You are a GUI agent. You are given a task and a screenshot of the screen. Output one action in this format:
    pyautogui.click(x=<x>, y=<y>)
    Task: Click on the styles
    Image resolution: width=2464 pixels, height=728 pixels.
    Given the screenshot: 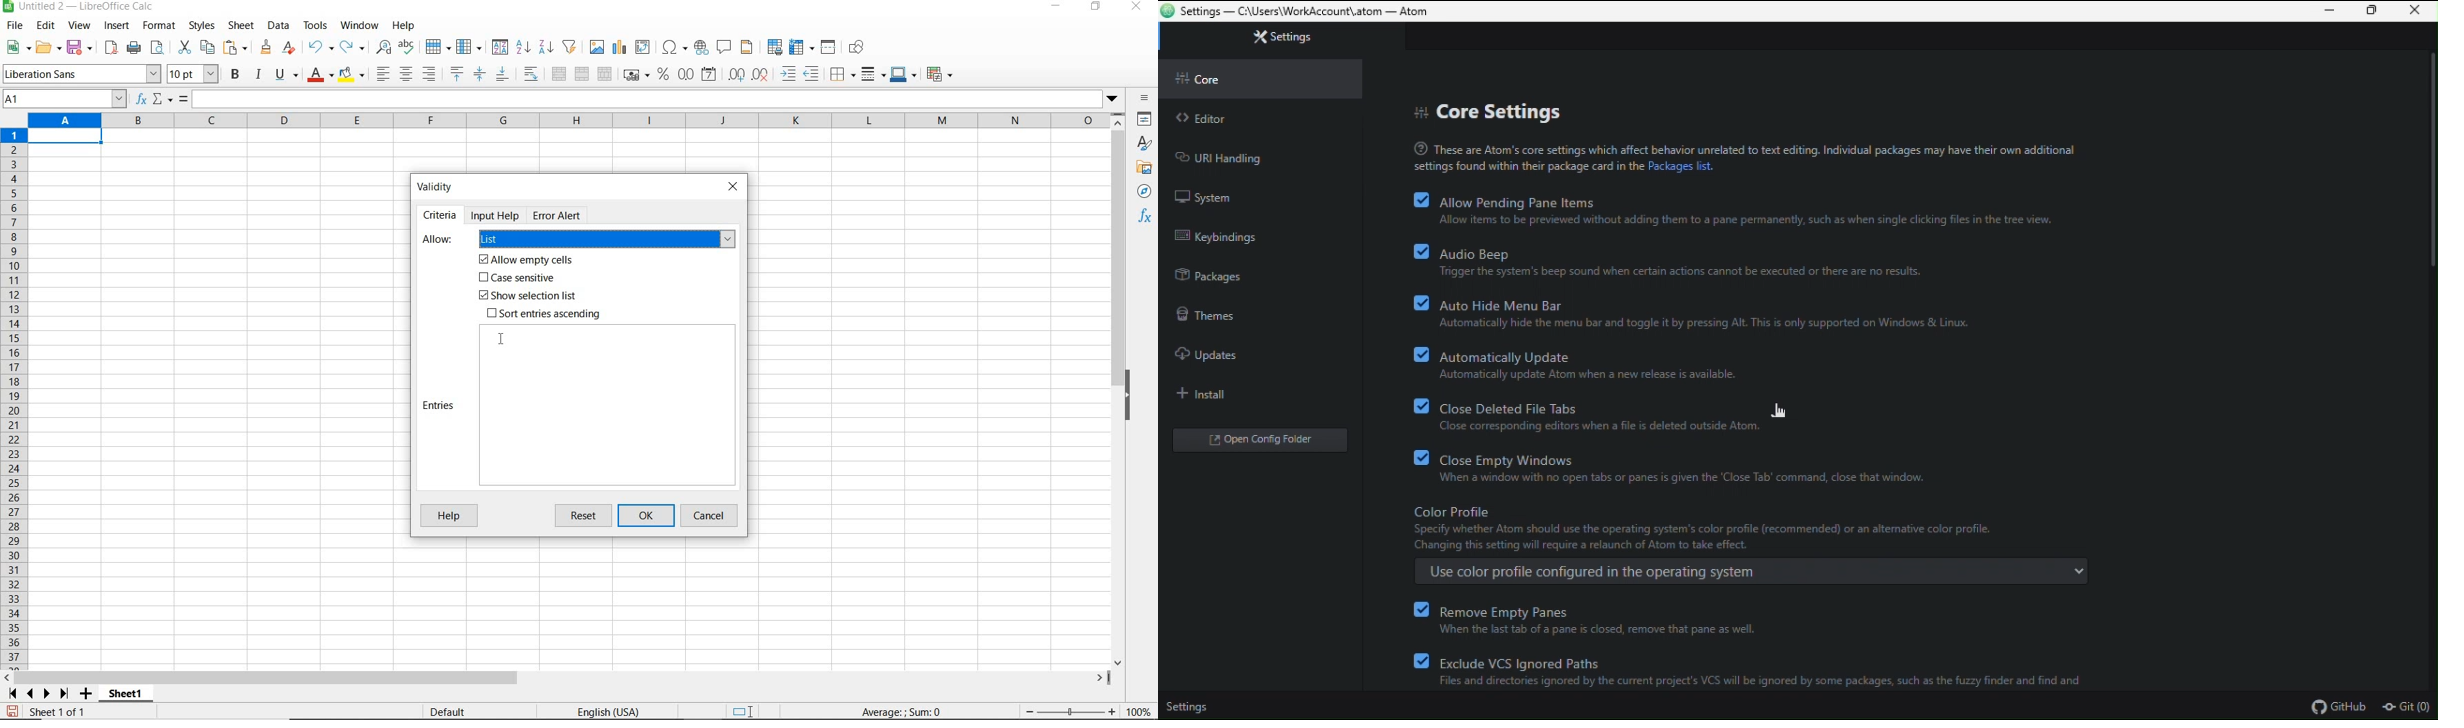 What is the action you would take?
    pyautogui.click(x=201, y=26)
    